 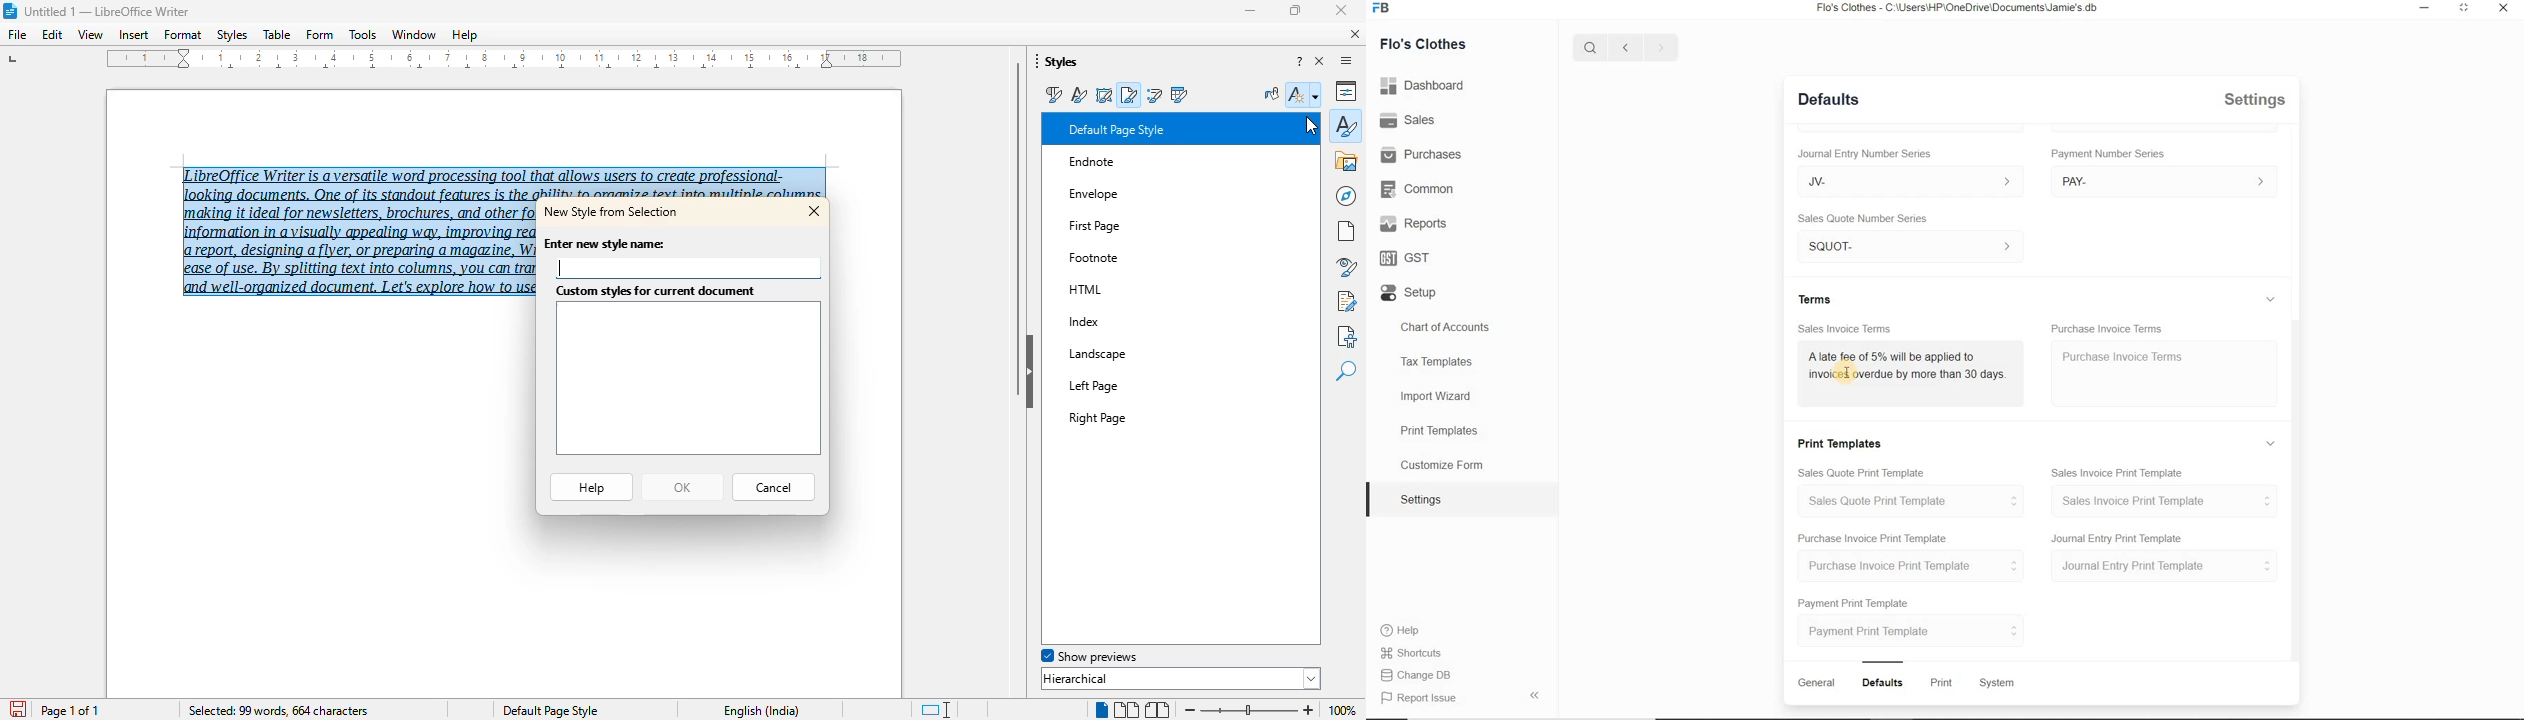 I want to click on Purchase Invoice Terms, so click(x=2121, y=355).